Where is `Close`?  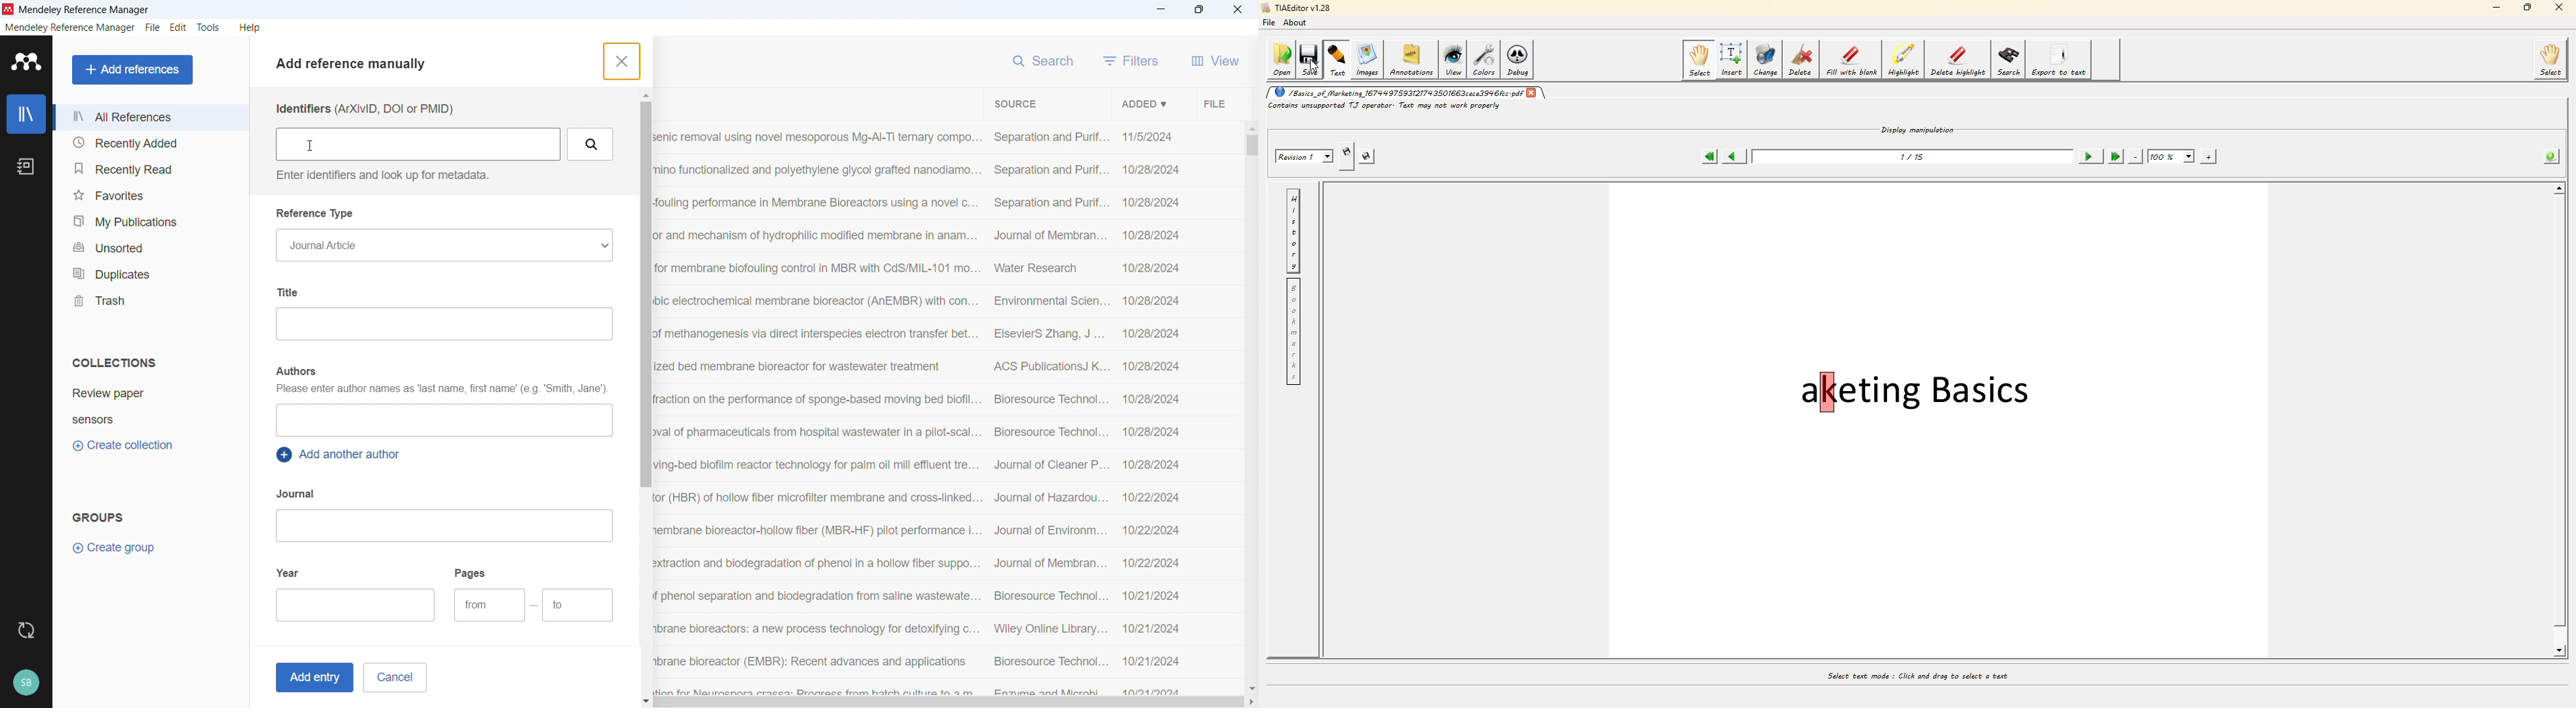 Close is located at coordinates (1238, 10).